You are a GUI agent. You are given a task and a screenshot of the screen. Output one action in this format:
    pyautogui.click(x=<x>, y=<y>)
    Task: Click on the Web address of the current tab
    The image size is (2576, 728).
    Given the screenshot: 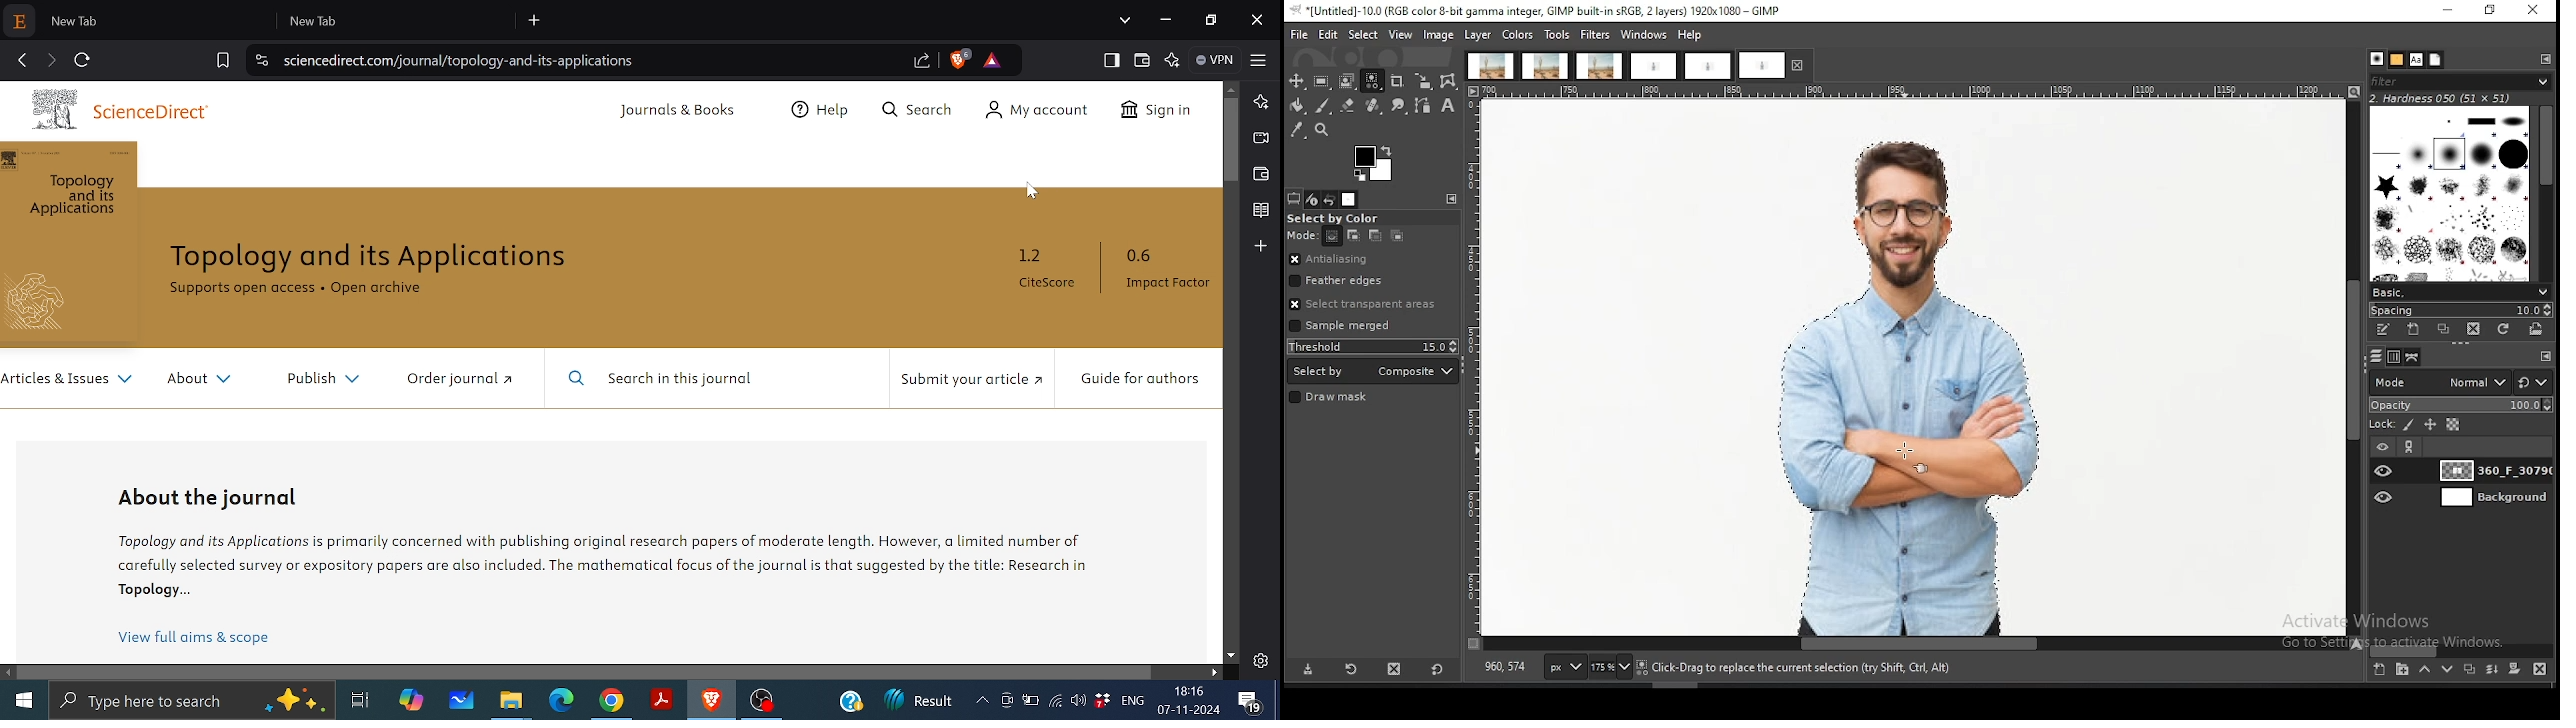 What is the action you would take?
    pyautogui.click(x=462, y=60)
    